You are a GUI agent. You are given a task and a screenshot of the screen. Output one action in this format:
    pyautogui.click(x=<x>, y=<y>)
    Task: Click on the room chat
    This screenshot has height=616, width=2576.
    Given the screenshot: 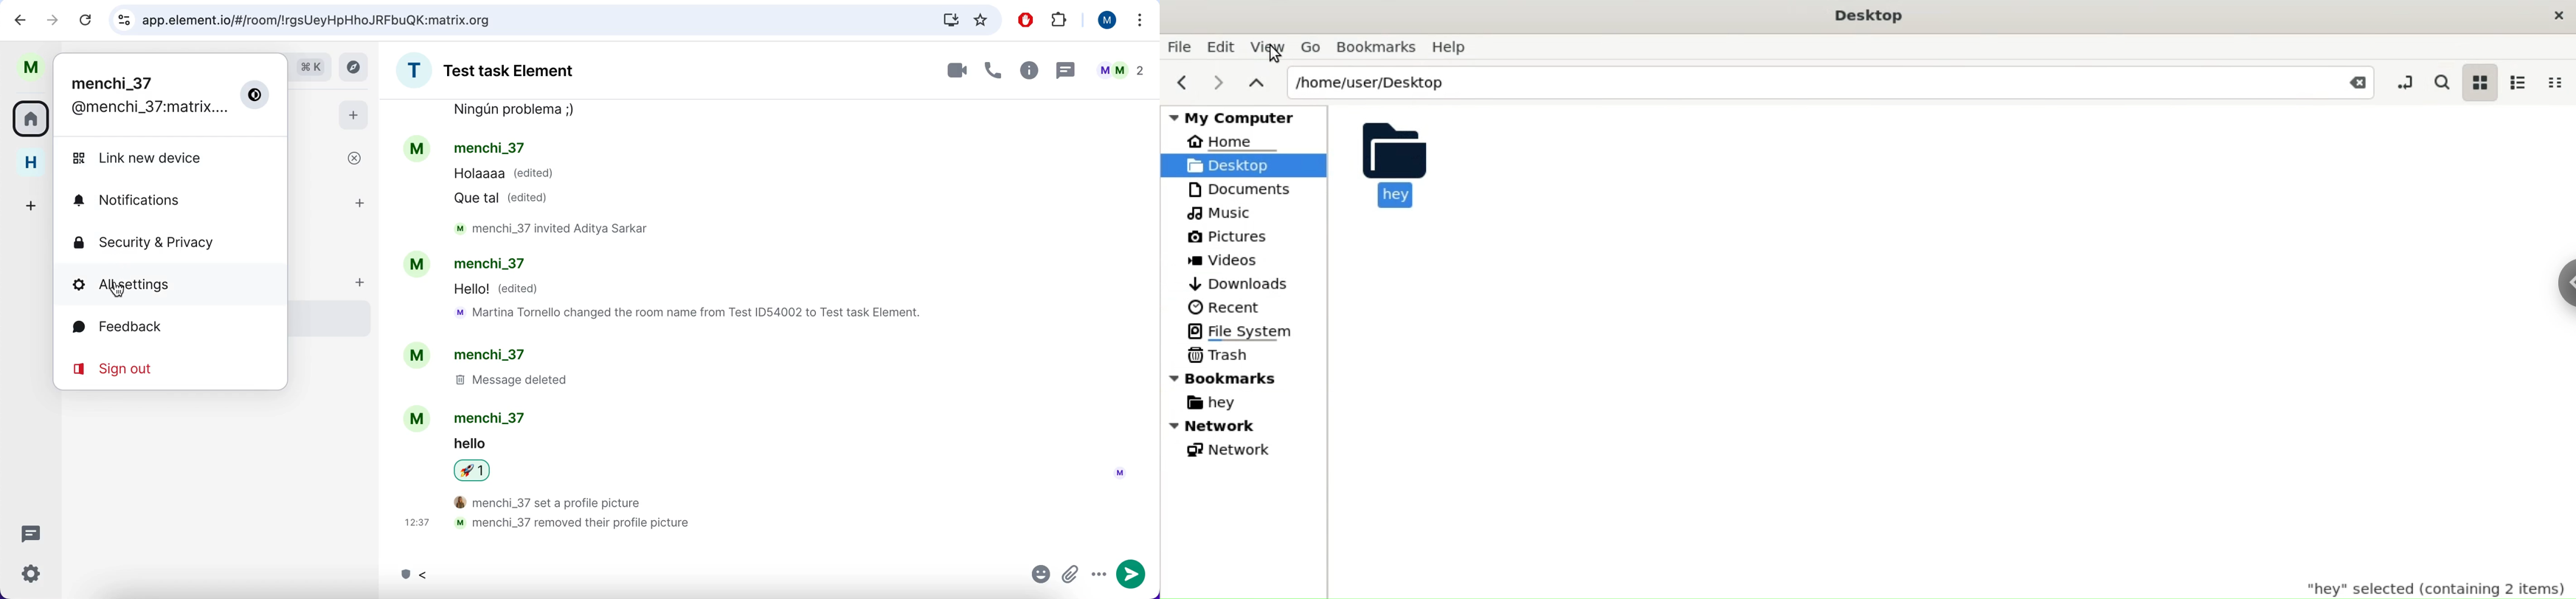 What is the action you would take?
    pyautogui.click(x=502, y=70)
    